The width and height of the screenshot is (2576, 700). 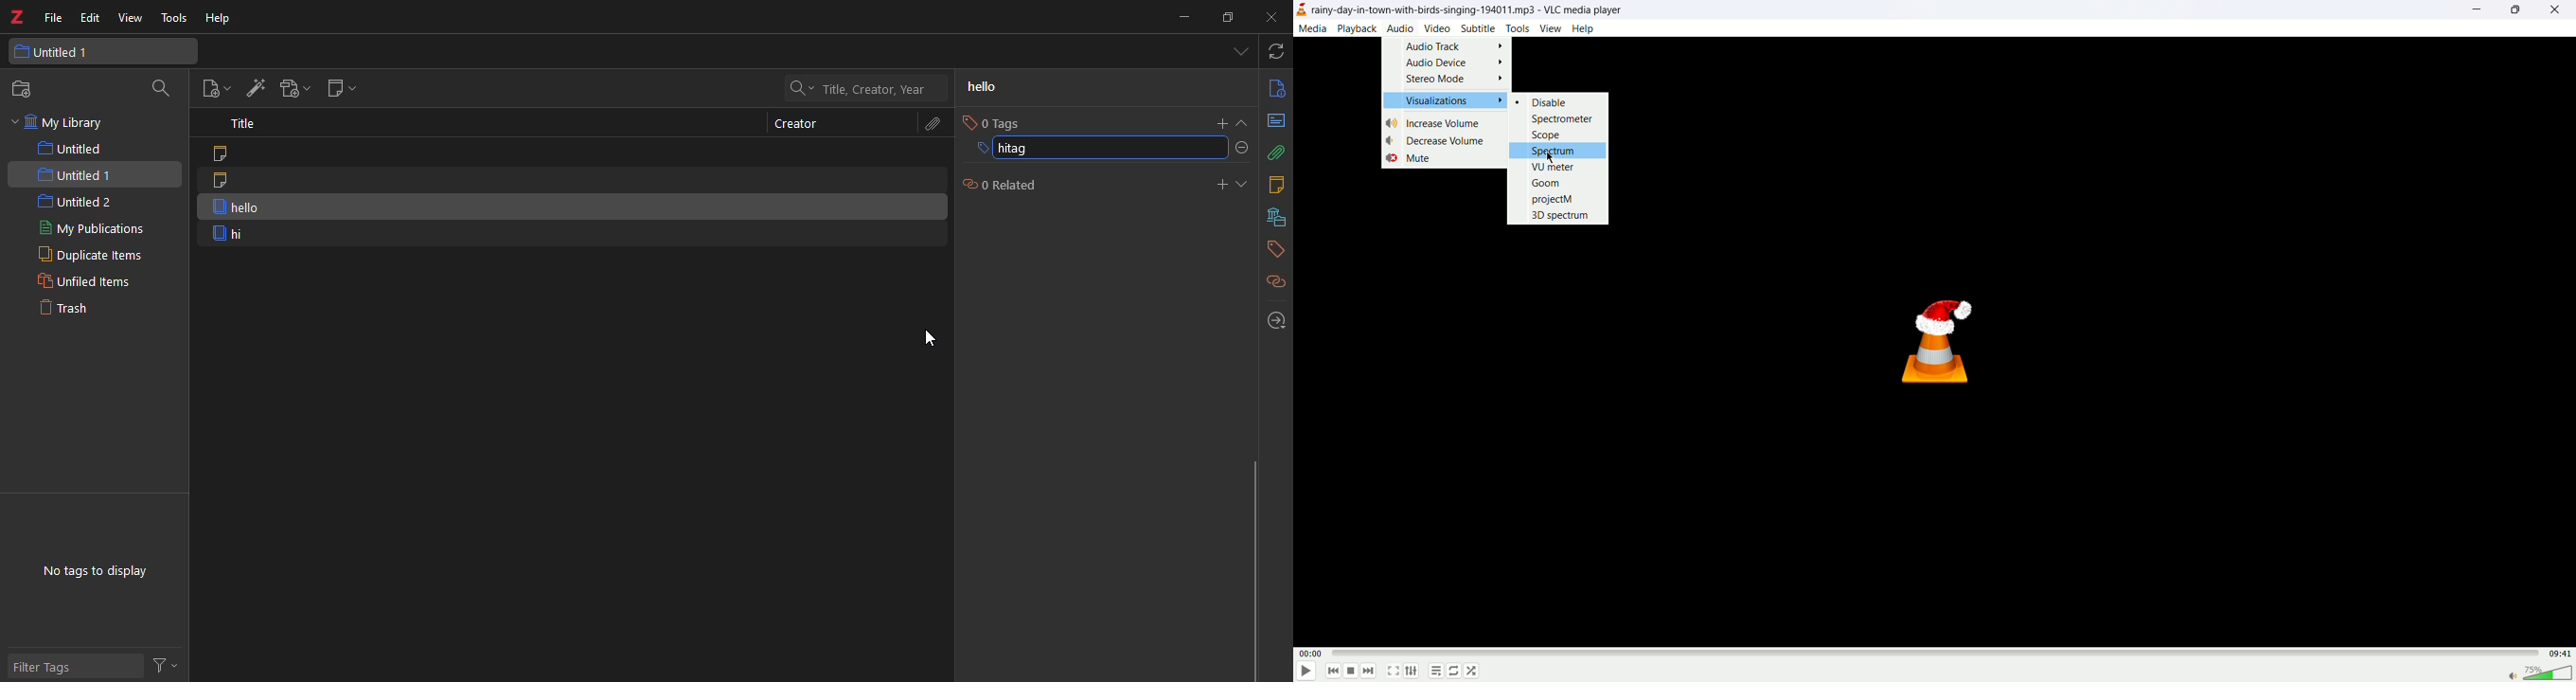 I want to click on next, so click(x=1371, y=671).